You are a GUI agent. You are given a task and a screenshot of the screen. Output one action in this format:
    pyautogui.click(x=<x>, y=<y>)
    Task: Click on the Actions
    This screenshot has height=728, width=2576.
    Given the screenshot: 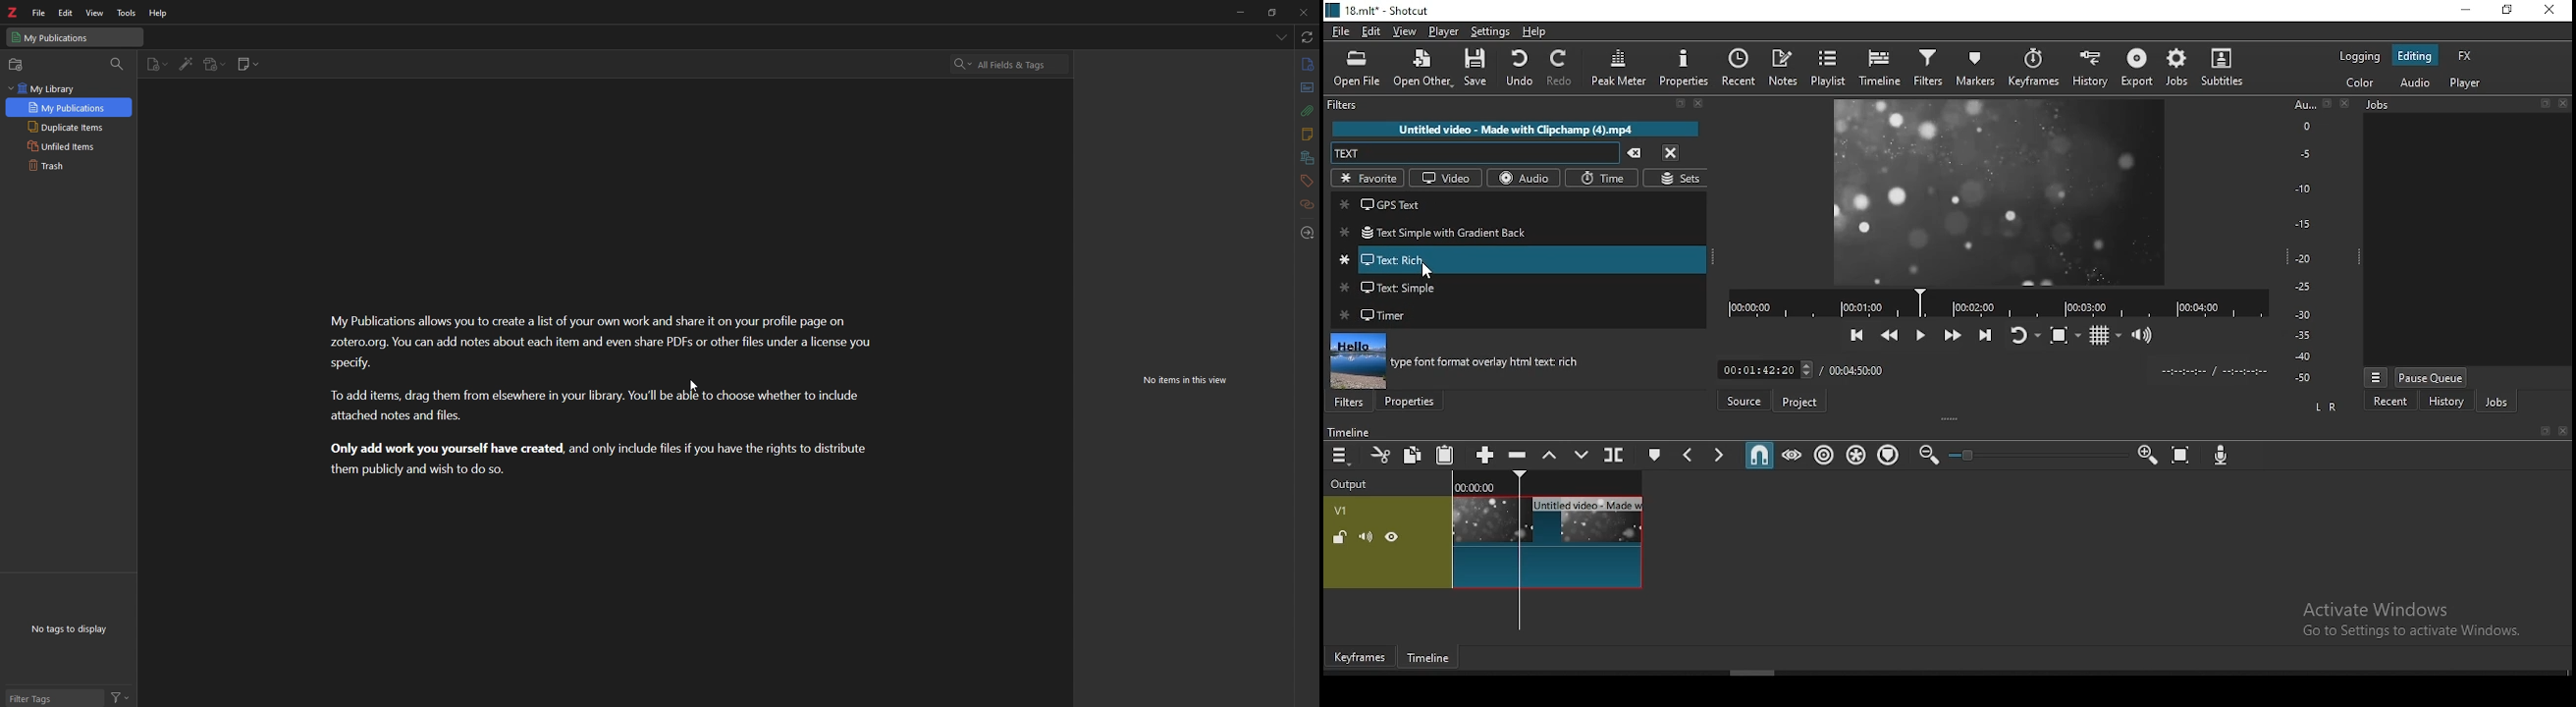 What is the action you would take?
    pyautogui.click(x=122, y=698)
    